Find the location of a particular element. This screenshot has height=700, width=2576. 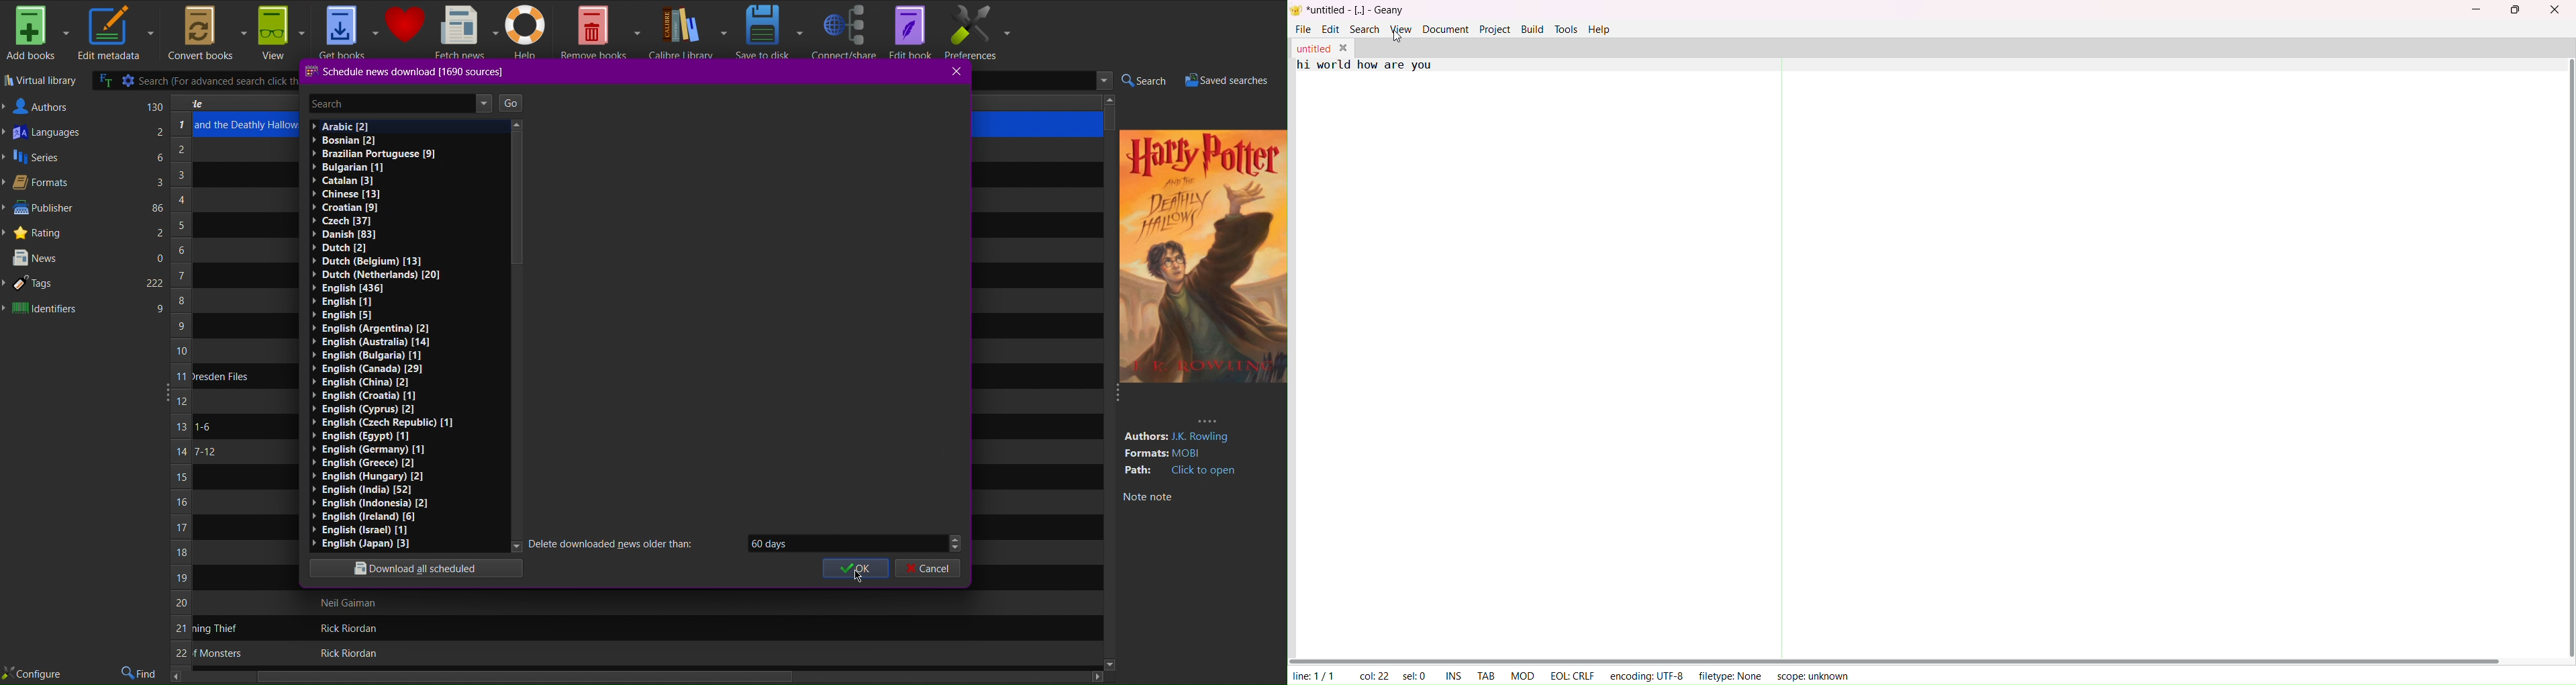

Edit metadata is located at coordinates (115, 34).